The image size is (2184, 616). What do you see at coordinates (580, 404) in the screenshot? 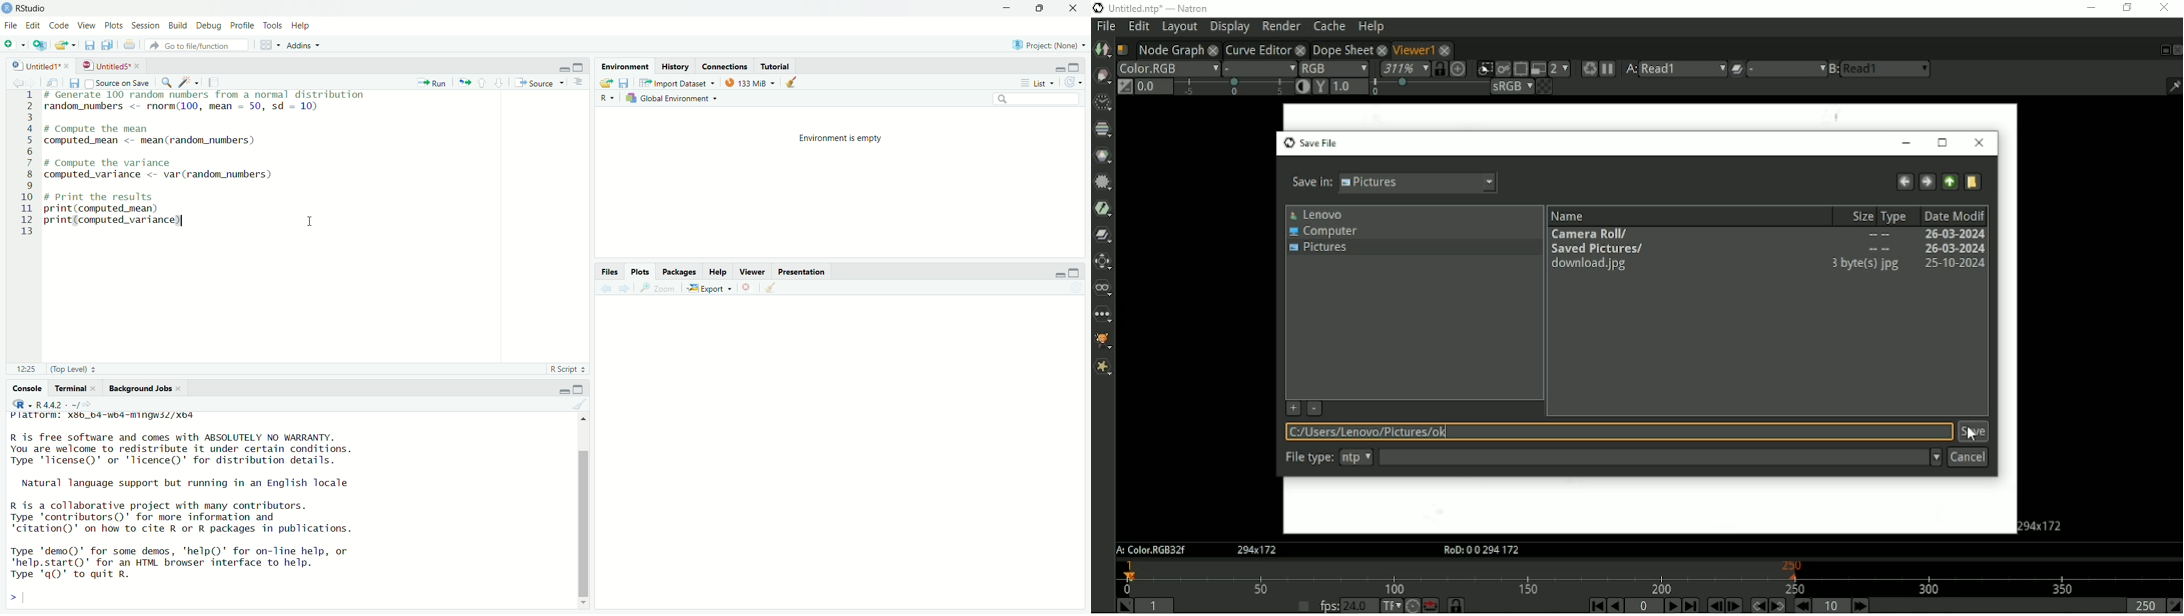
I see `clear console` at bounding box center [580, 404].